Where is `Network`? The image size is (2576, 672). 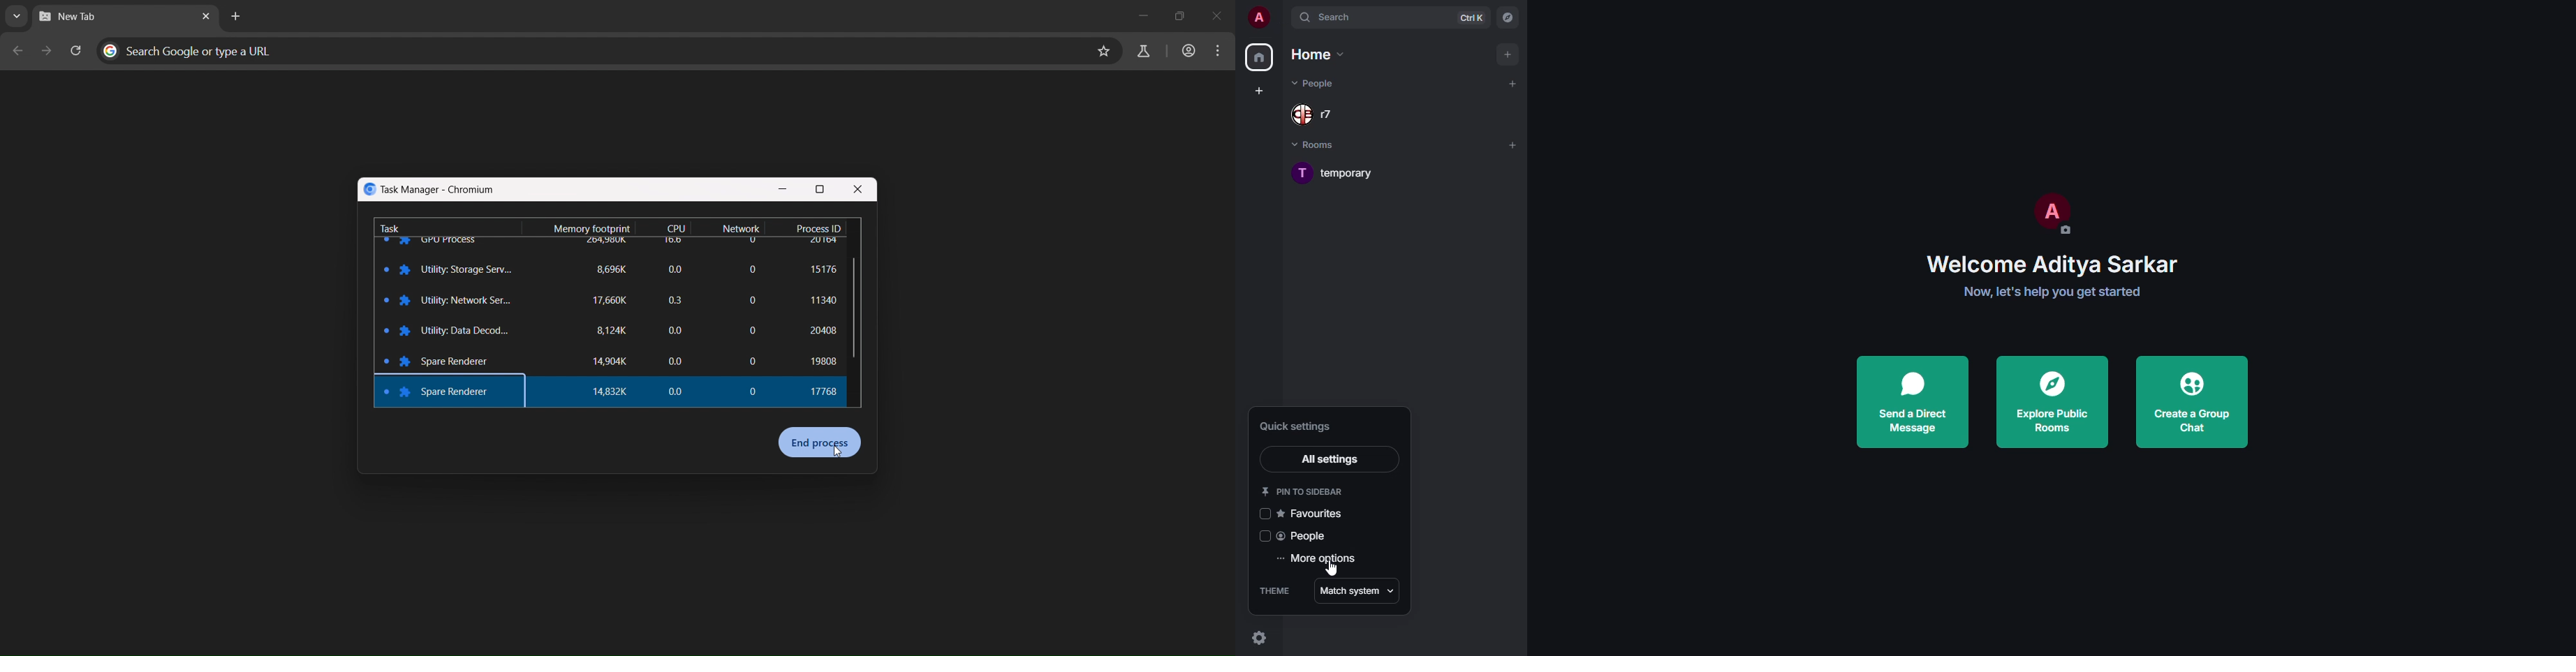 Network is located at coordinates (743, 229).